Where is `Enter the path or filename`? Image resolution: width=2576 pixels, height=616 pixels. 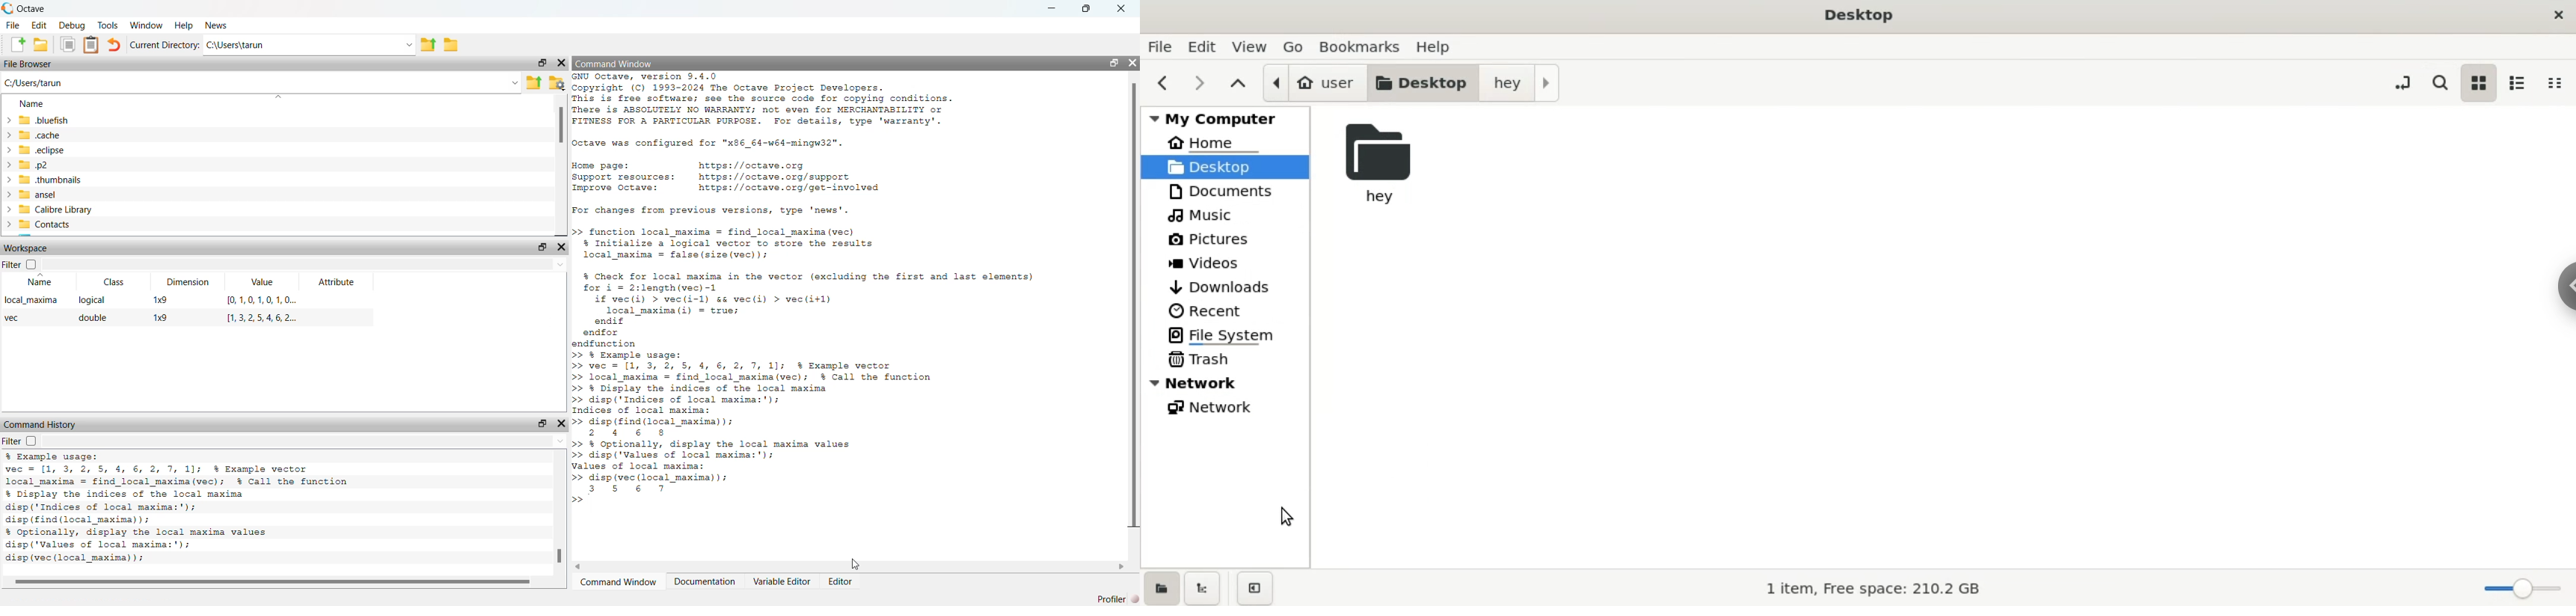
Enter the path or filename is located at coordinates (515, 83).